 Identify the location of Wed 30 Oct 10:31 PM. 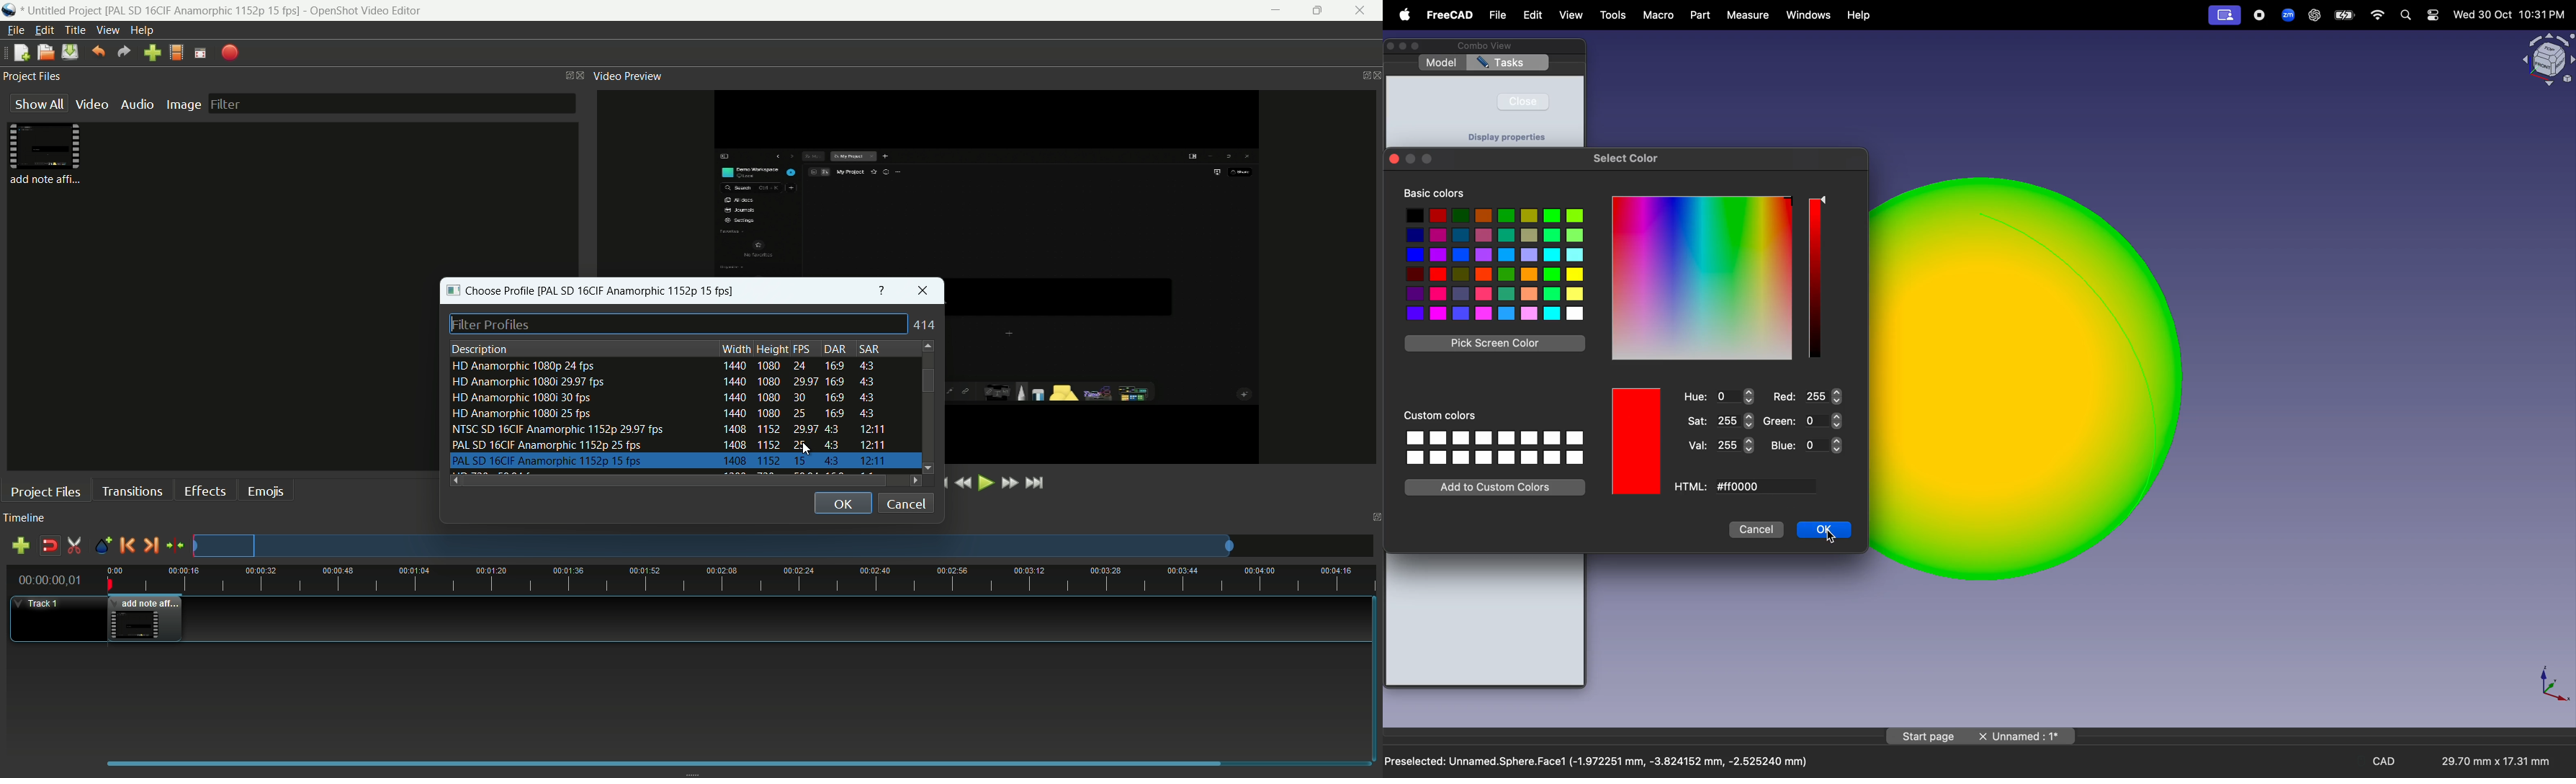
(2508, 15).